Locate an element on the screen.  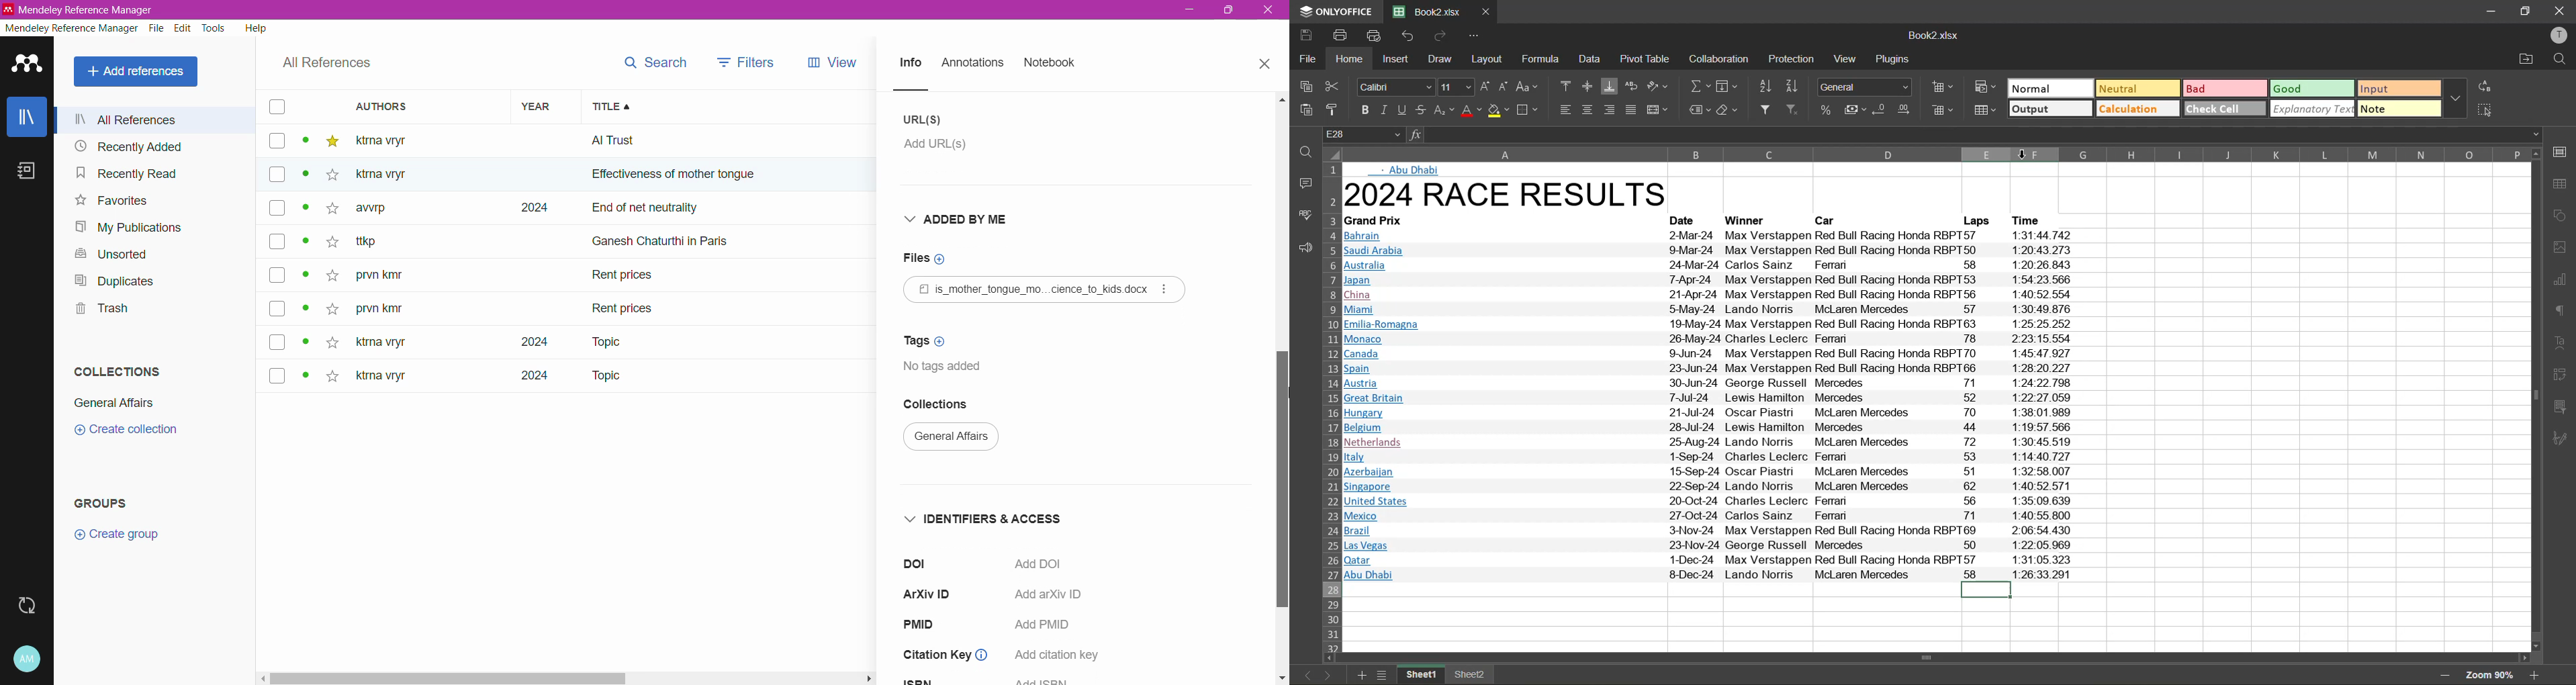
ArXiV ID is located at coordinates (931, 594).